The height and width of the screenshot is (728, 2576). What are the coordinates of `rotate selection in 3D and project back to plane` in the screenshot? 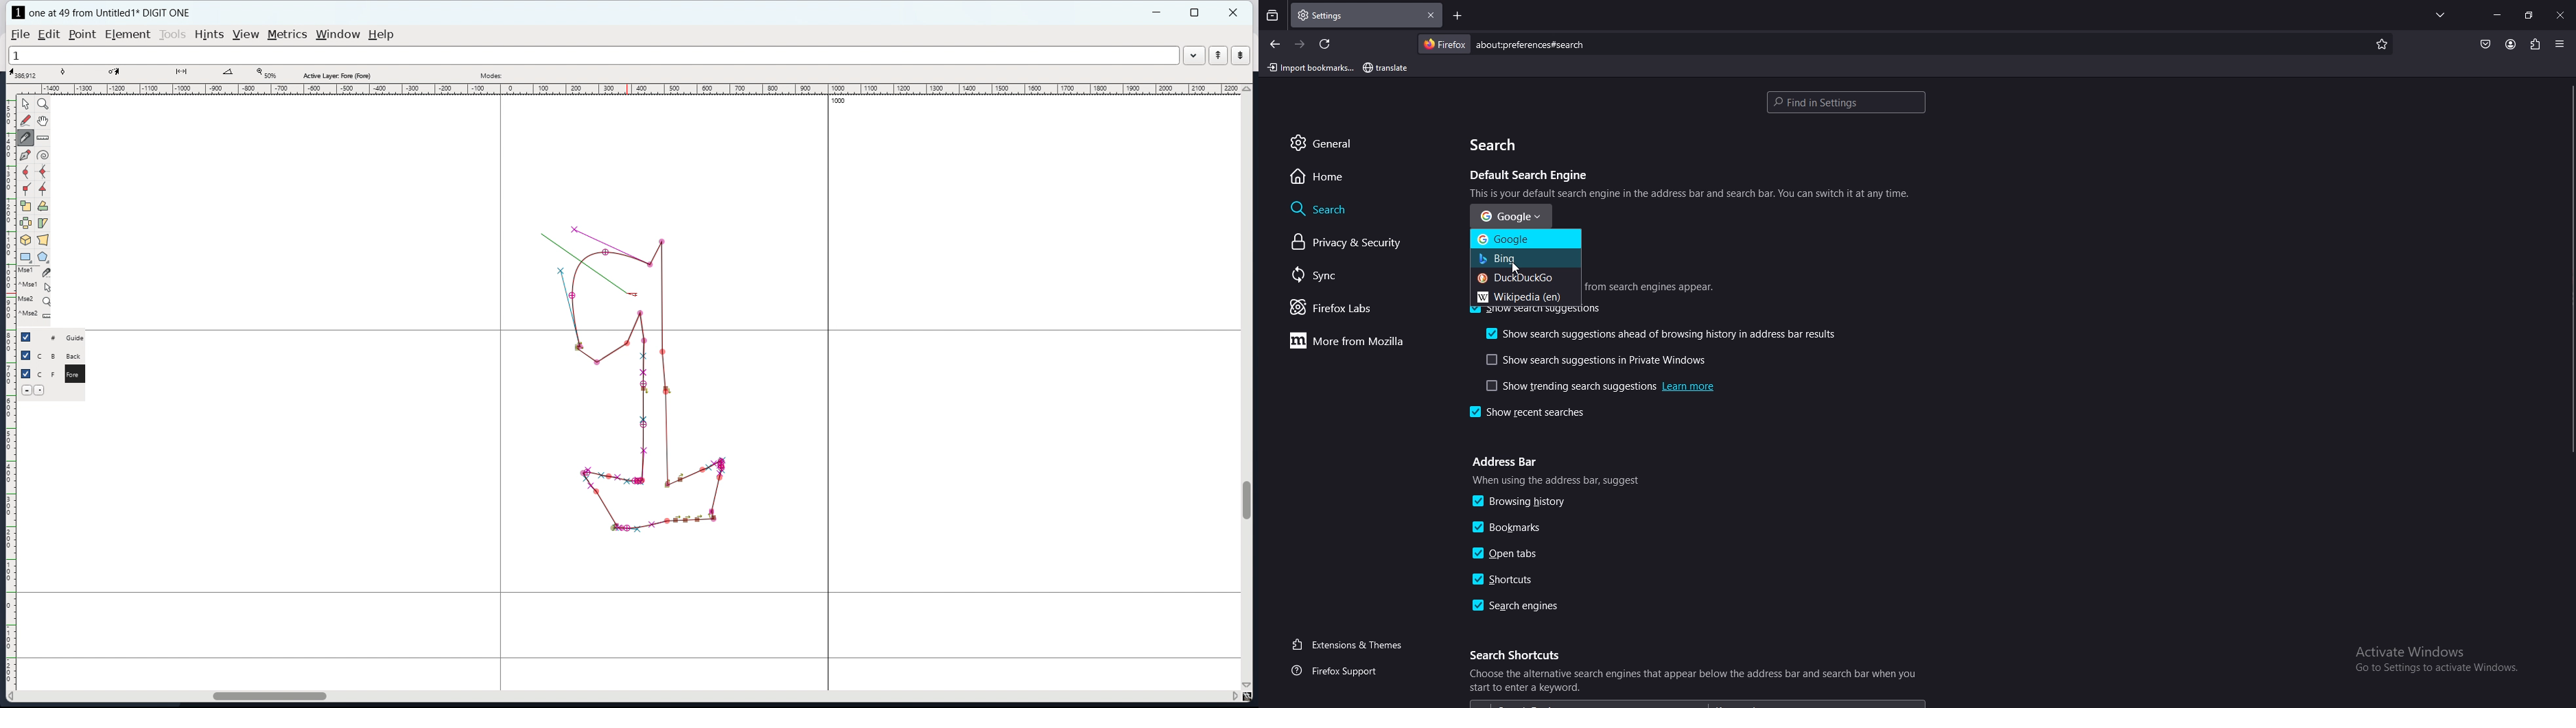 It's located at (26, 240).